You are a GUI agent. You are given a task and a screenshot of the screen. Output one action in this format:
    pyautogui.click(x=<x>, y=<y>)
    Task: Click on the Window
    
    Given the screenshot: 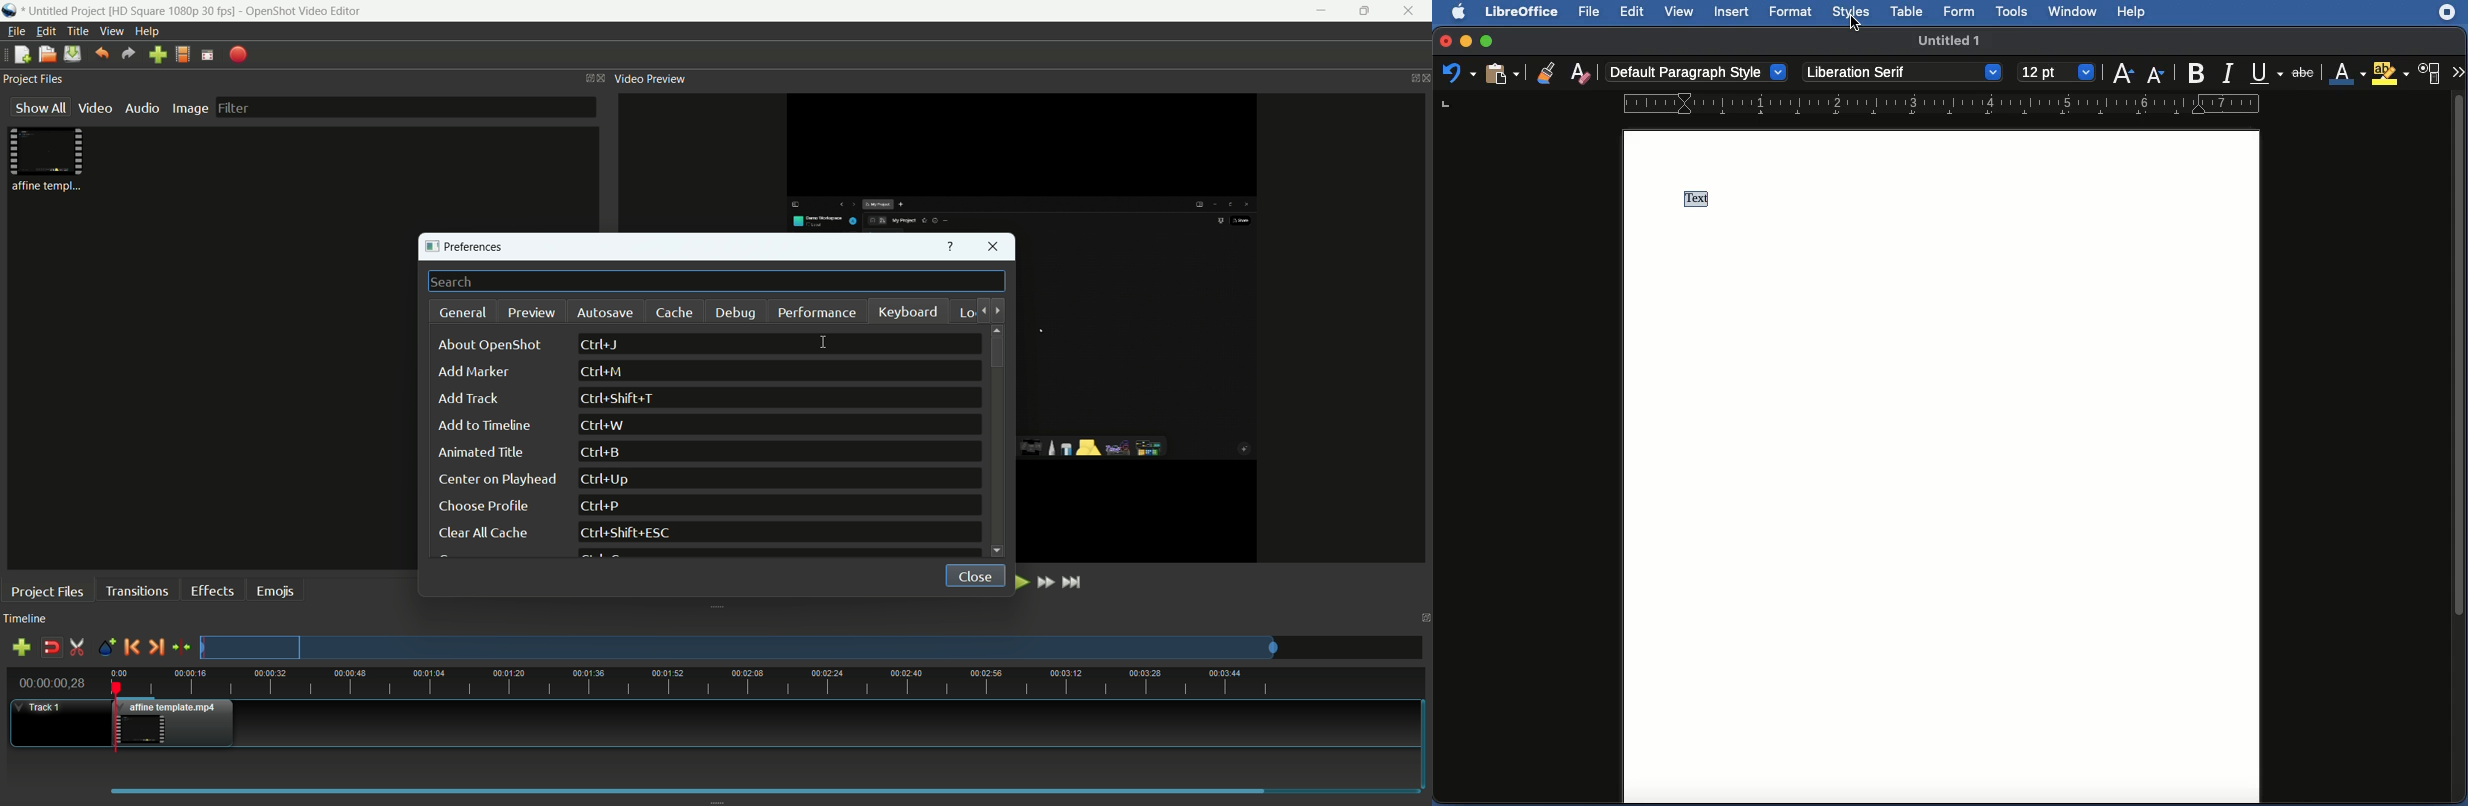 What is the action you would take?
    pyautogui.click(x=2071, y=13)
    